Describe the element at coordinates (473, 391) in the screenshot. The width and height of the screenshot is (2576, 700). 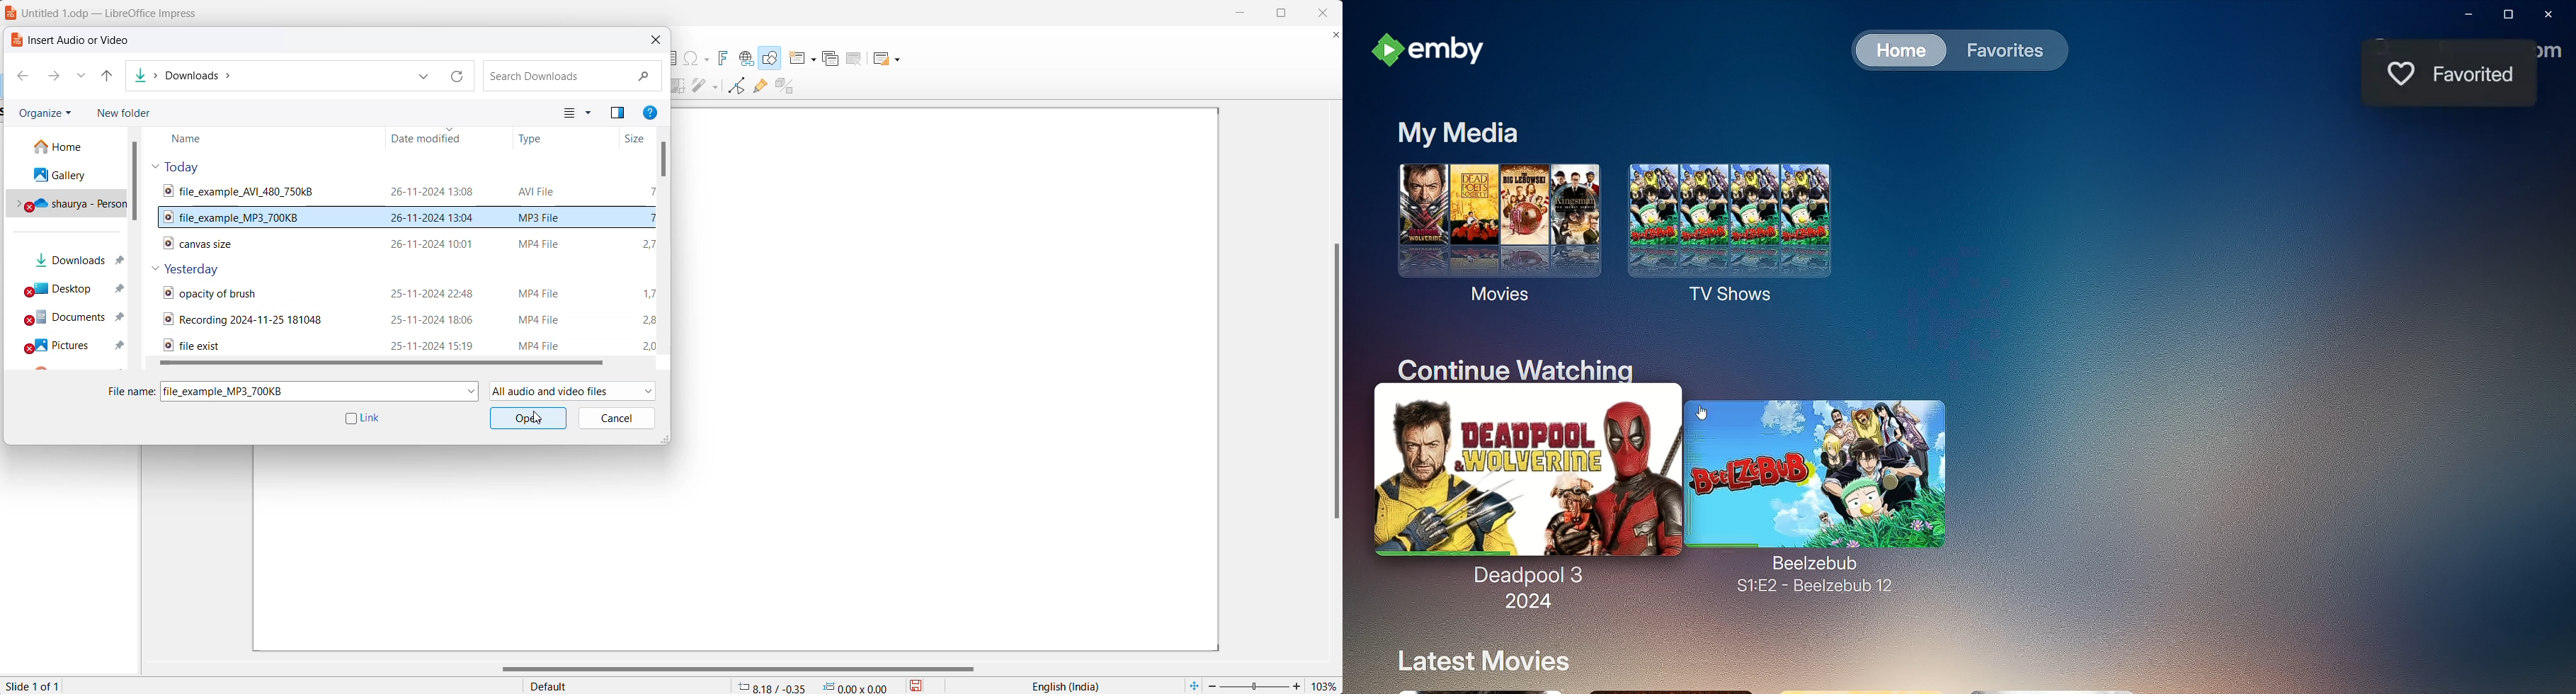
I see `file name dropdown button` at that location.